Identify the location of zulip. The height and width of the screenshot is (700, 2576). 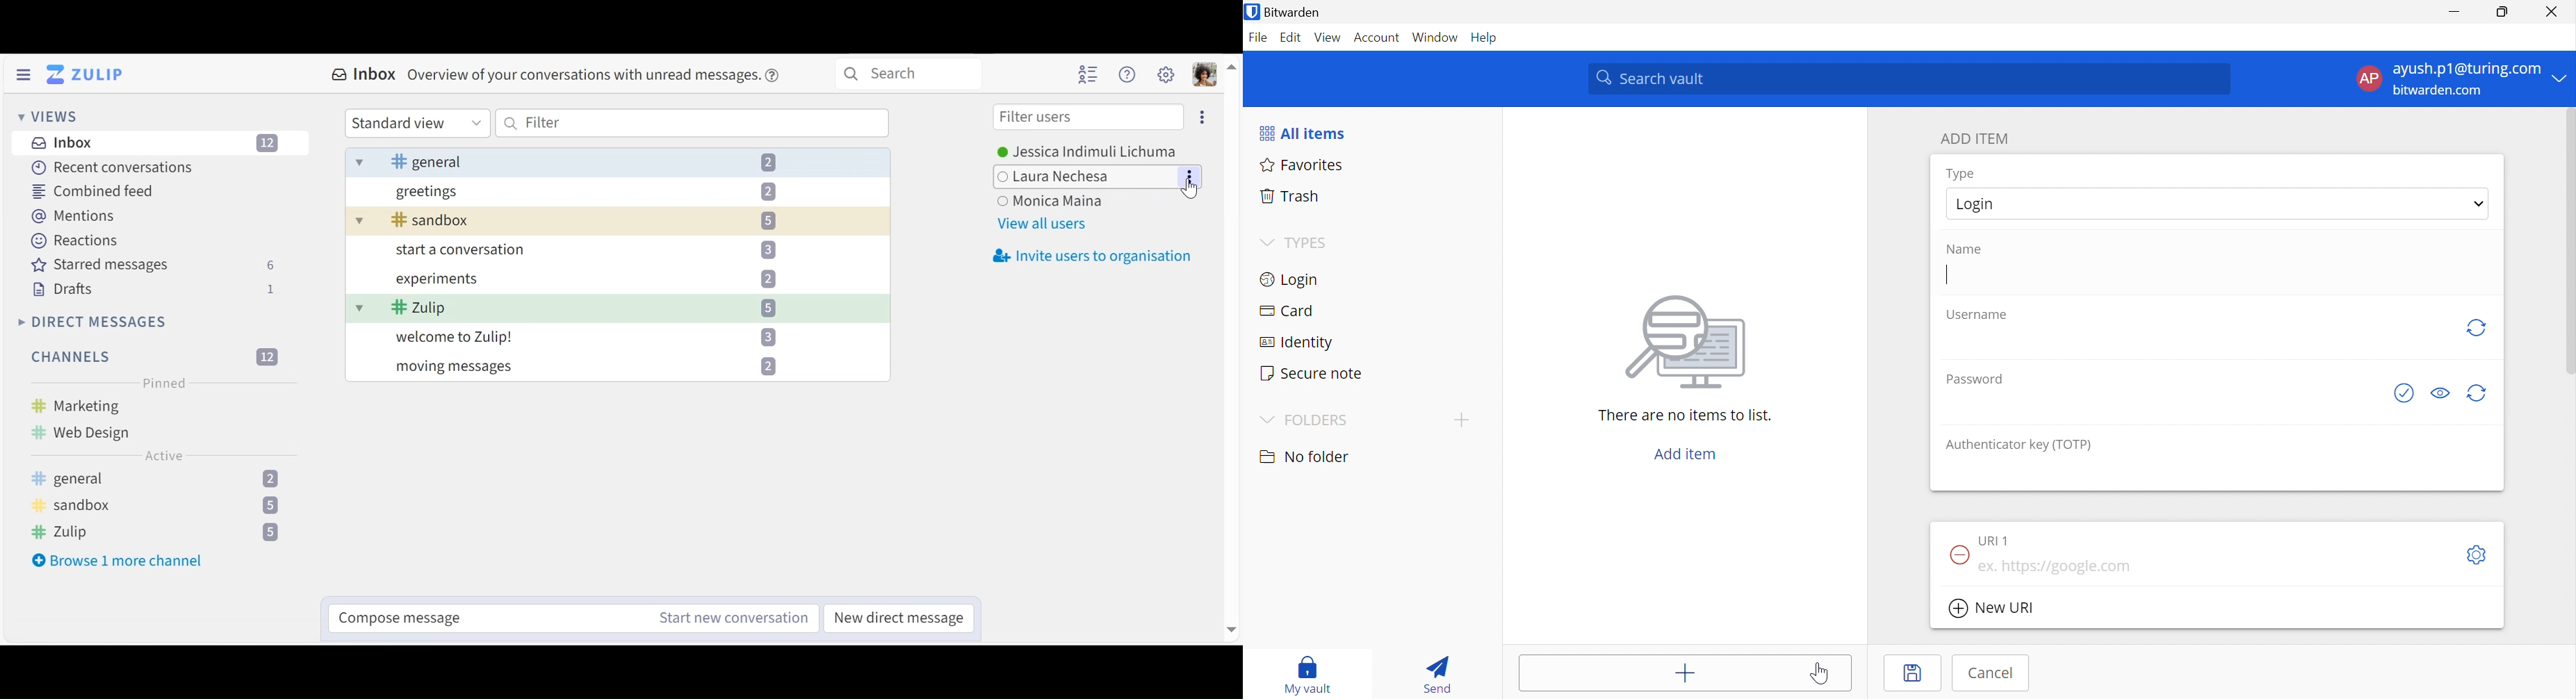
(163, 532).